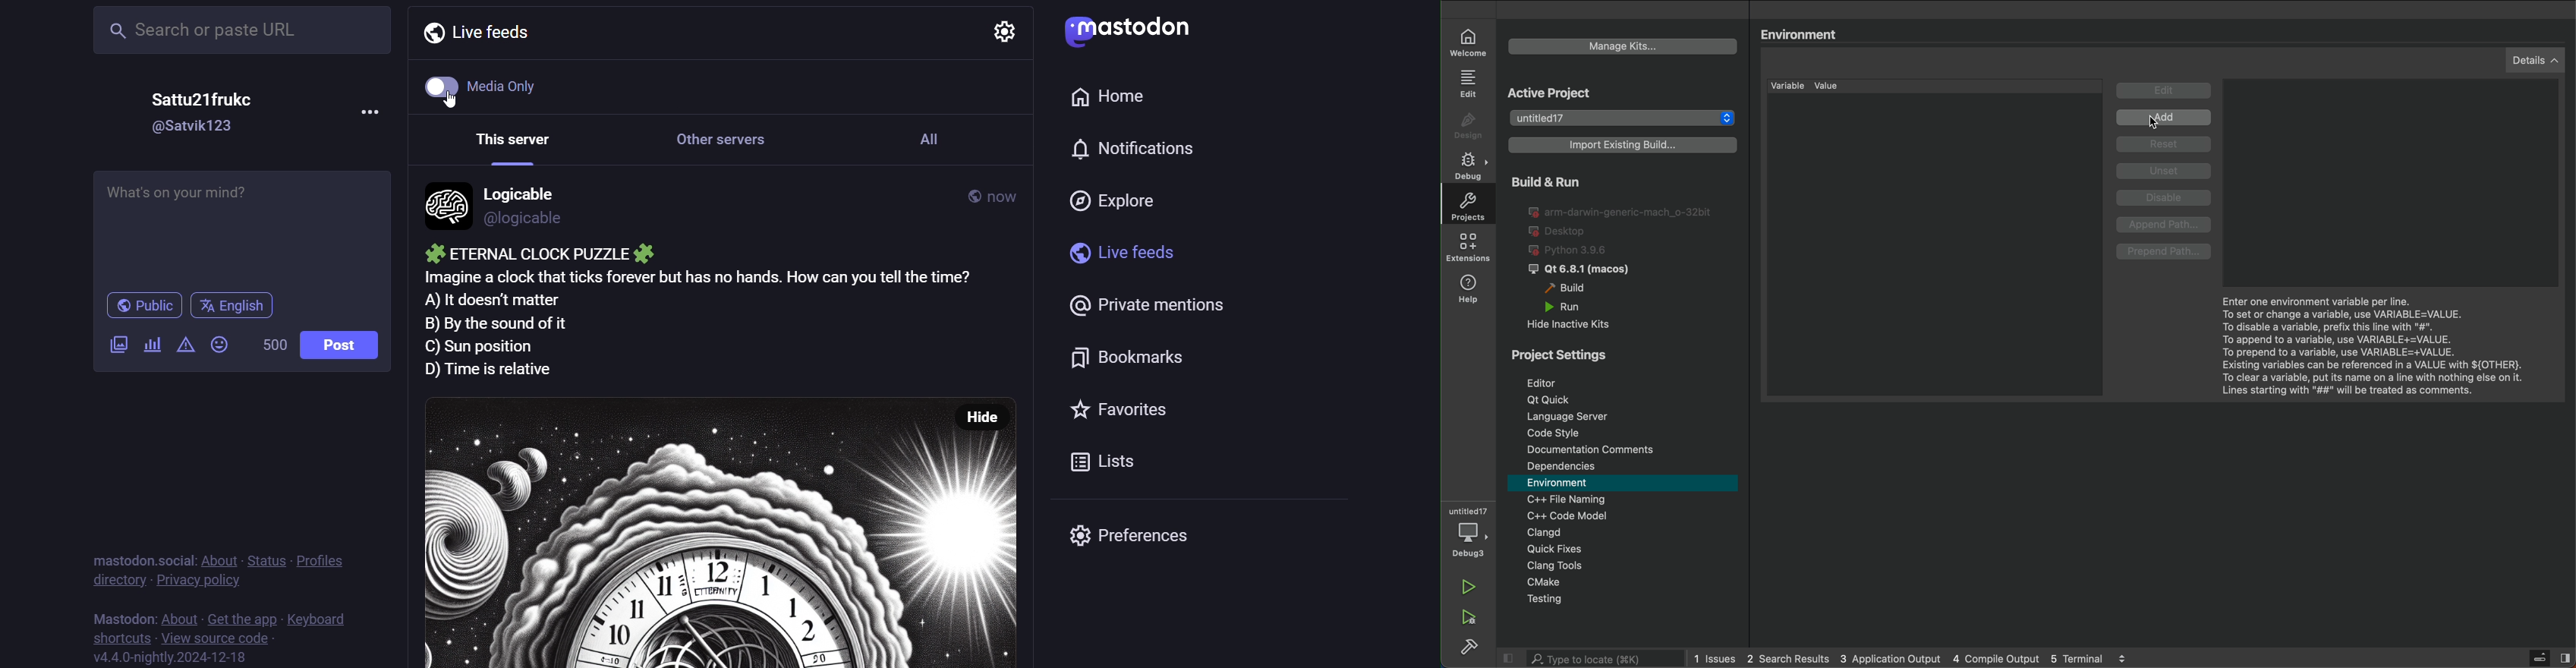  Describe the element at coordinates (524, 220) in the screenshot. I see `@logicable` at that location.